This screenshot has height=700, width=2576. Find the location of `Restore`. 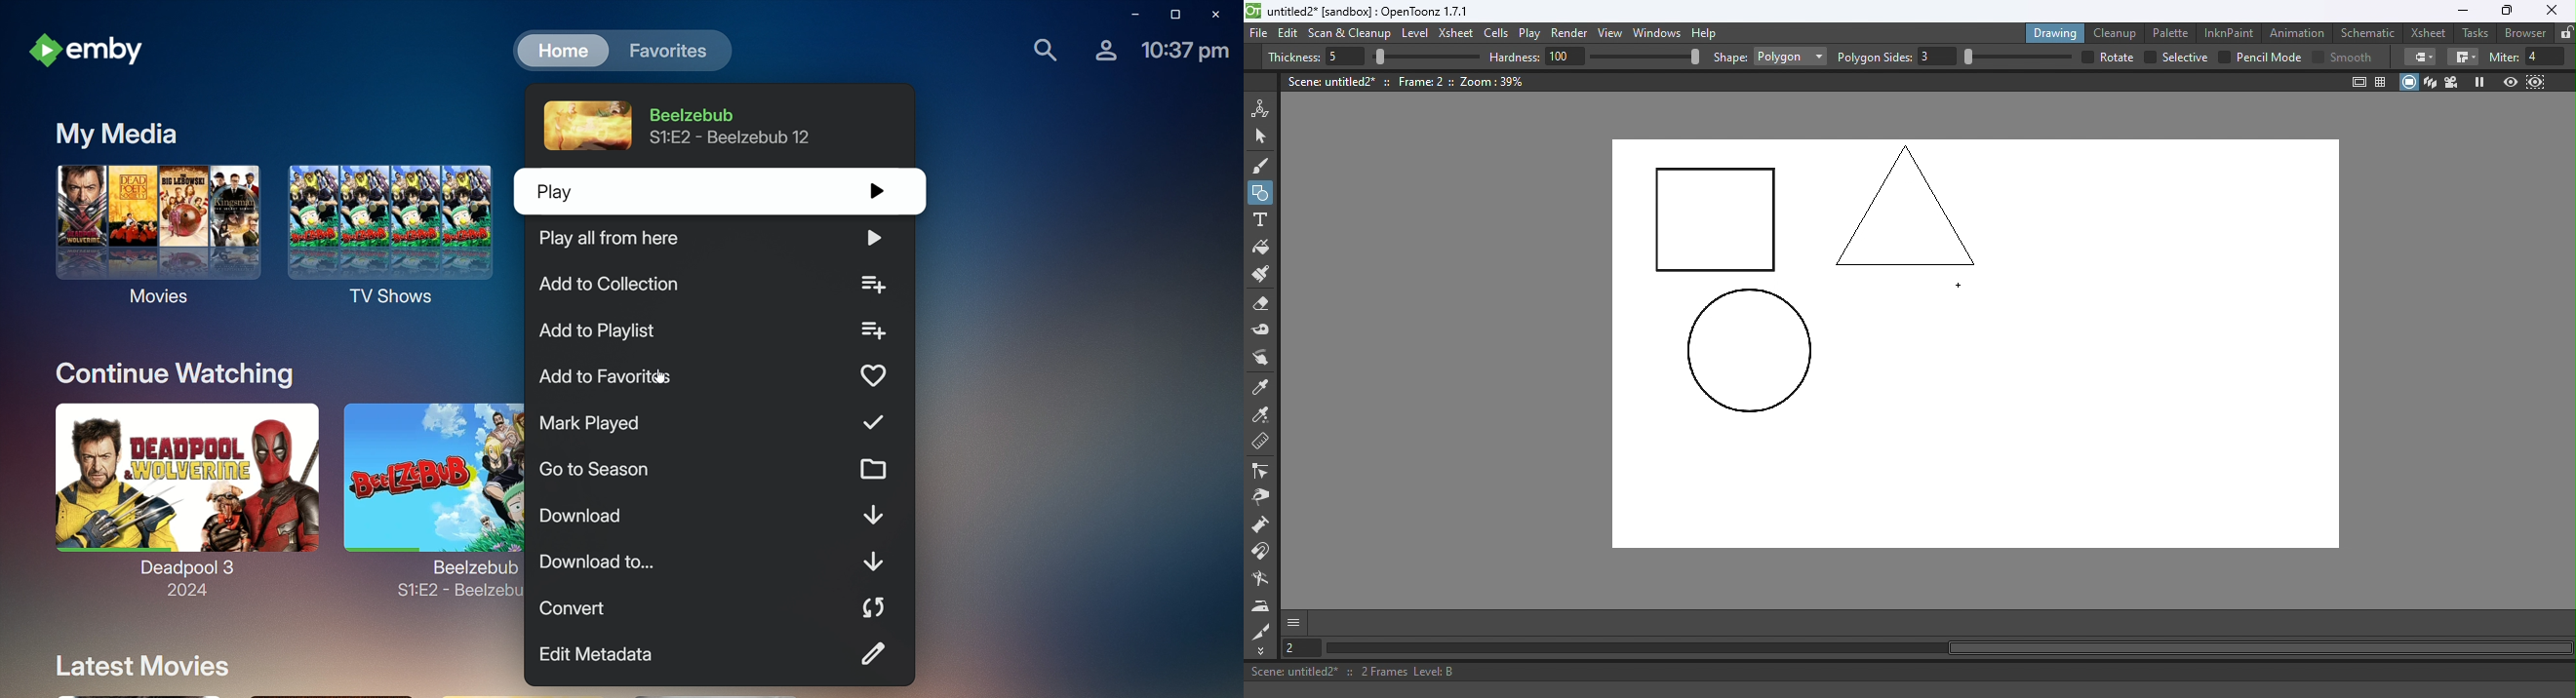

Restore is located at coordinates (1173, 14).